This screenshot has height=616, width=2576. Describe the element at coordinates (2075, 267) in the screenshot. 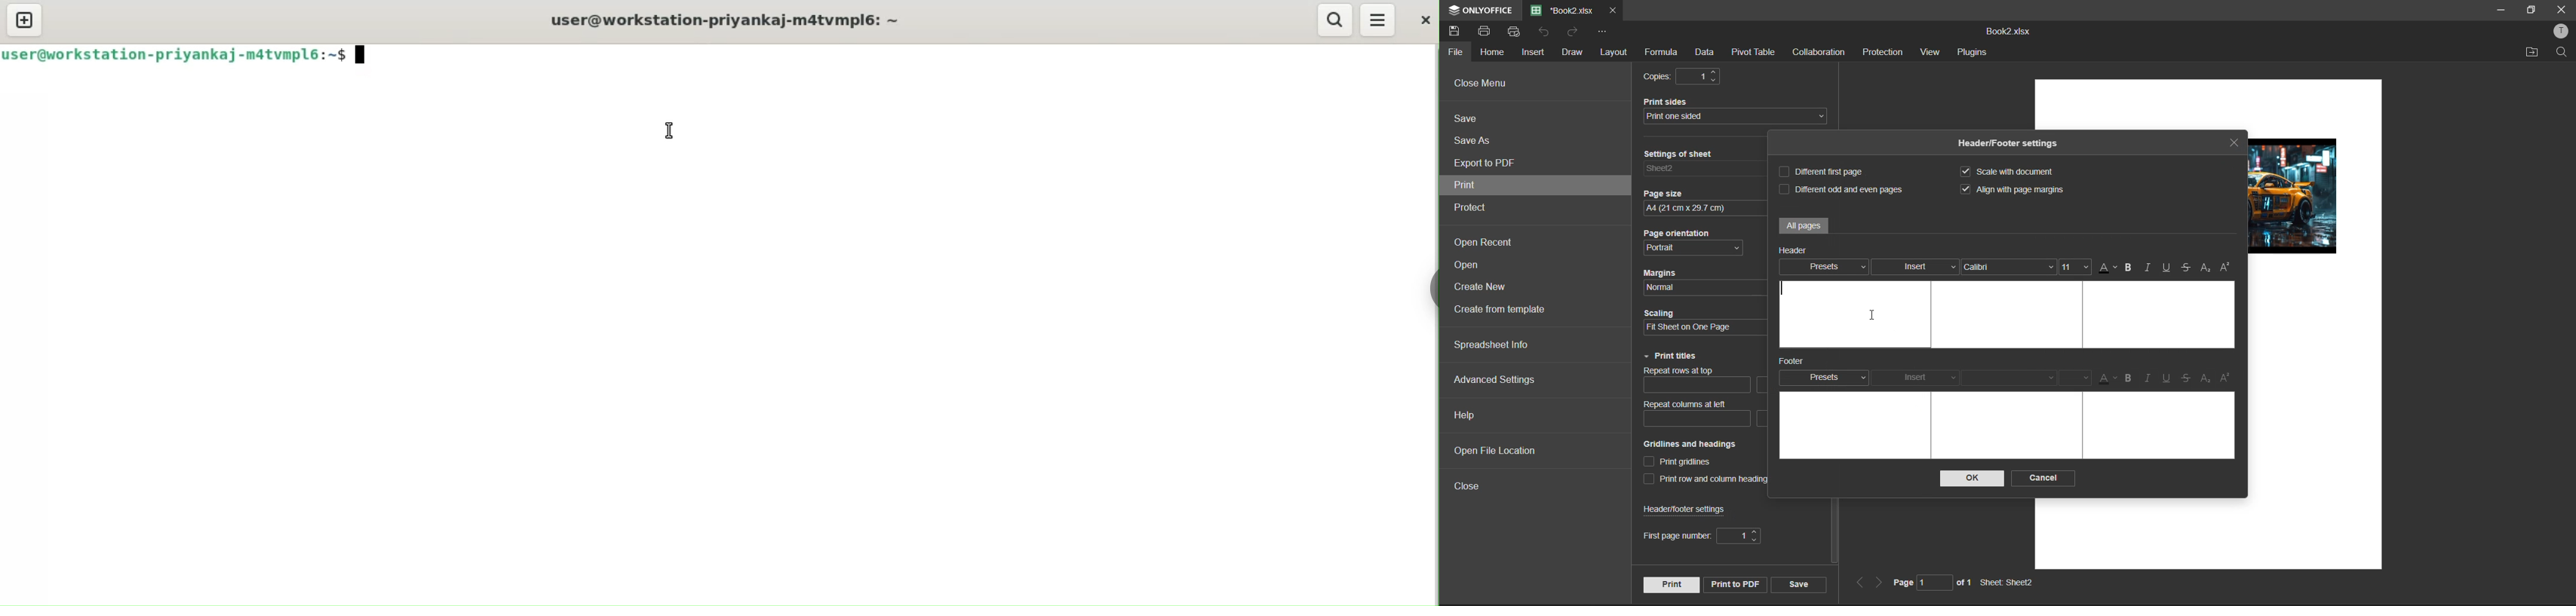

I see `font size` at that location.